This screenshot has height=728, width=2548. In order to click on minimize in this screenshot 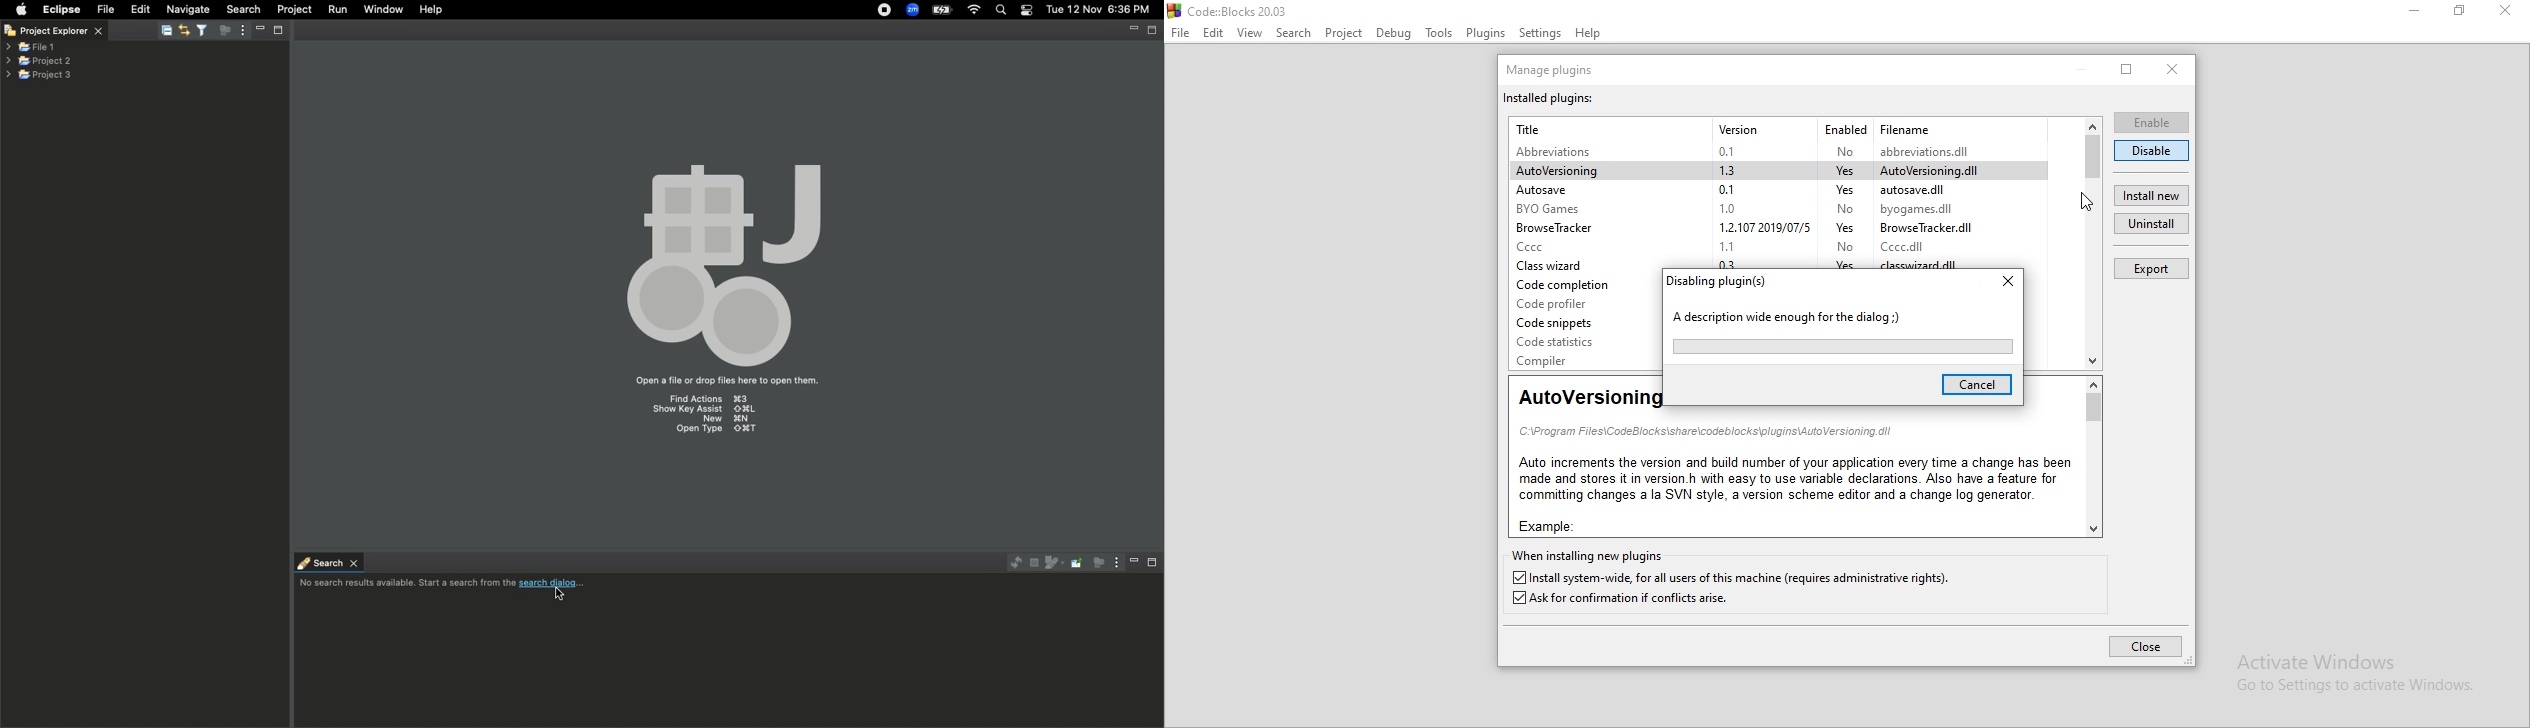, I will do `click(259, 29)`.